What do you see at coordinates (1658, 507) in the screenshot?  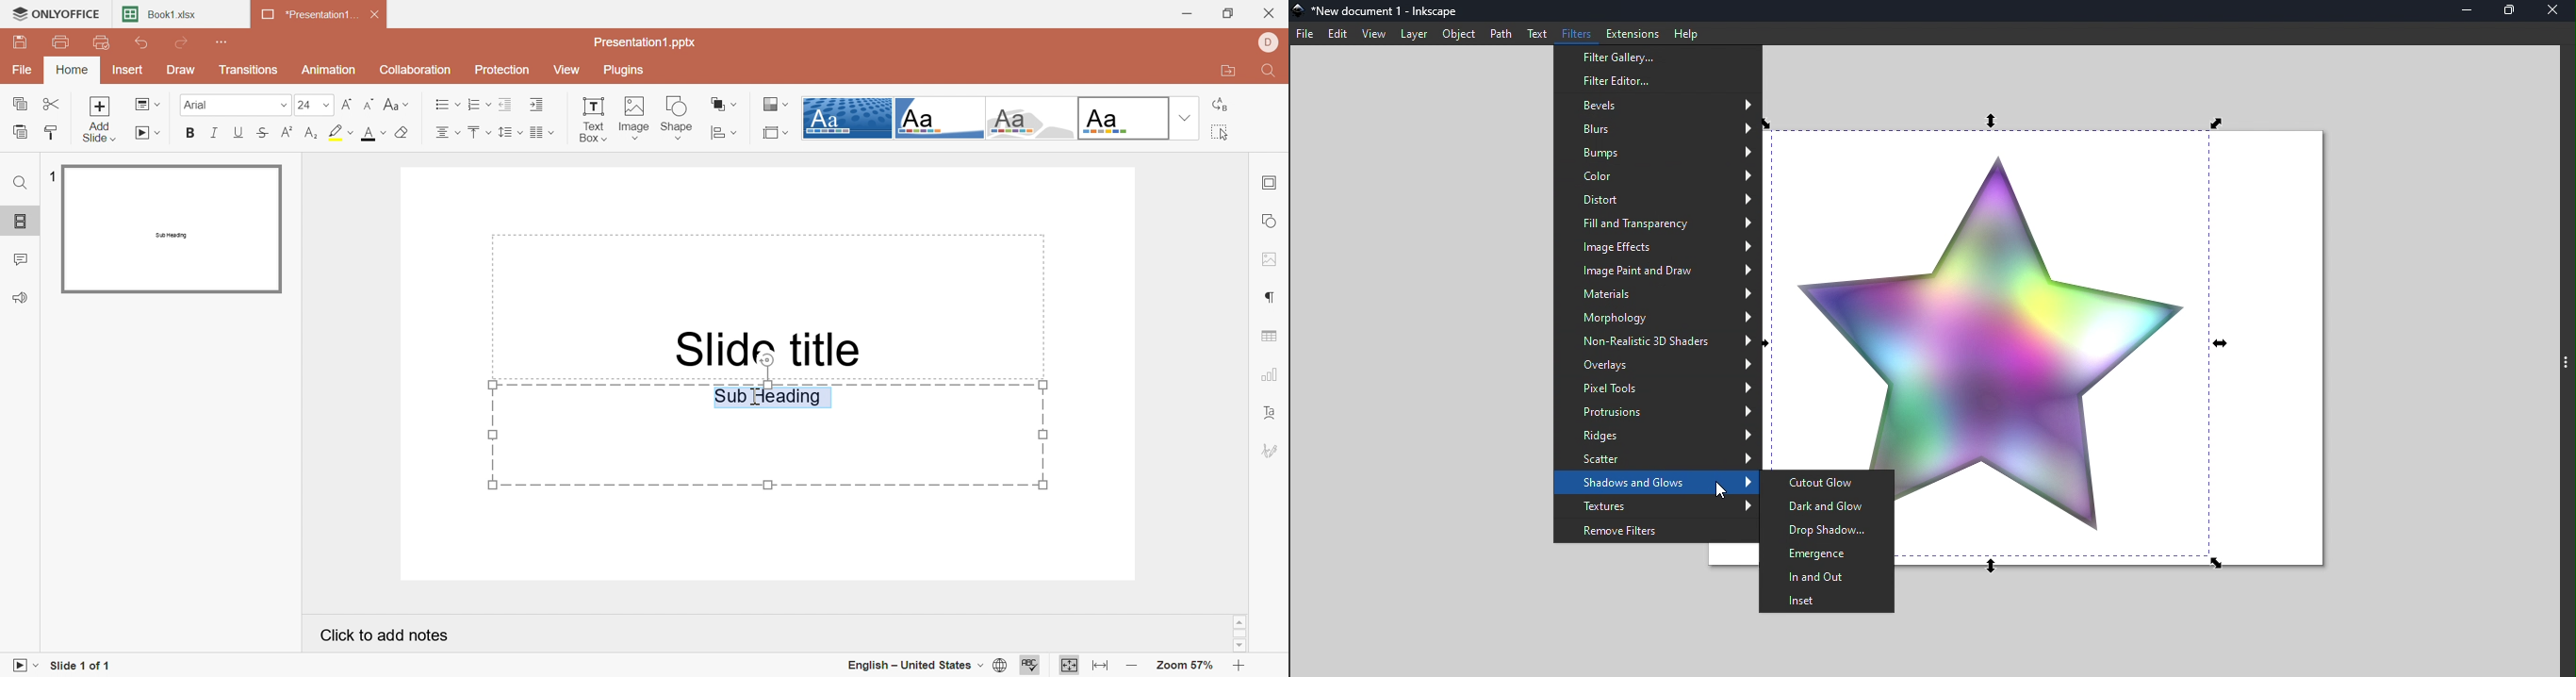 I see `Textures` at bounding box center [1658, 507].